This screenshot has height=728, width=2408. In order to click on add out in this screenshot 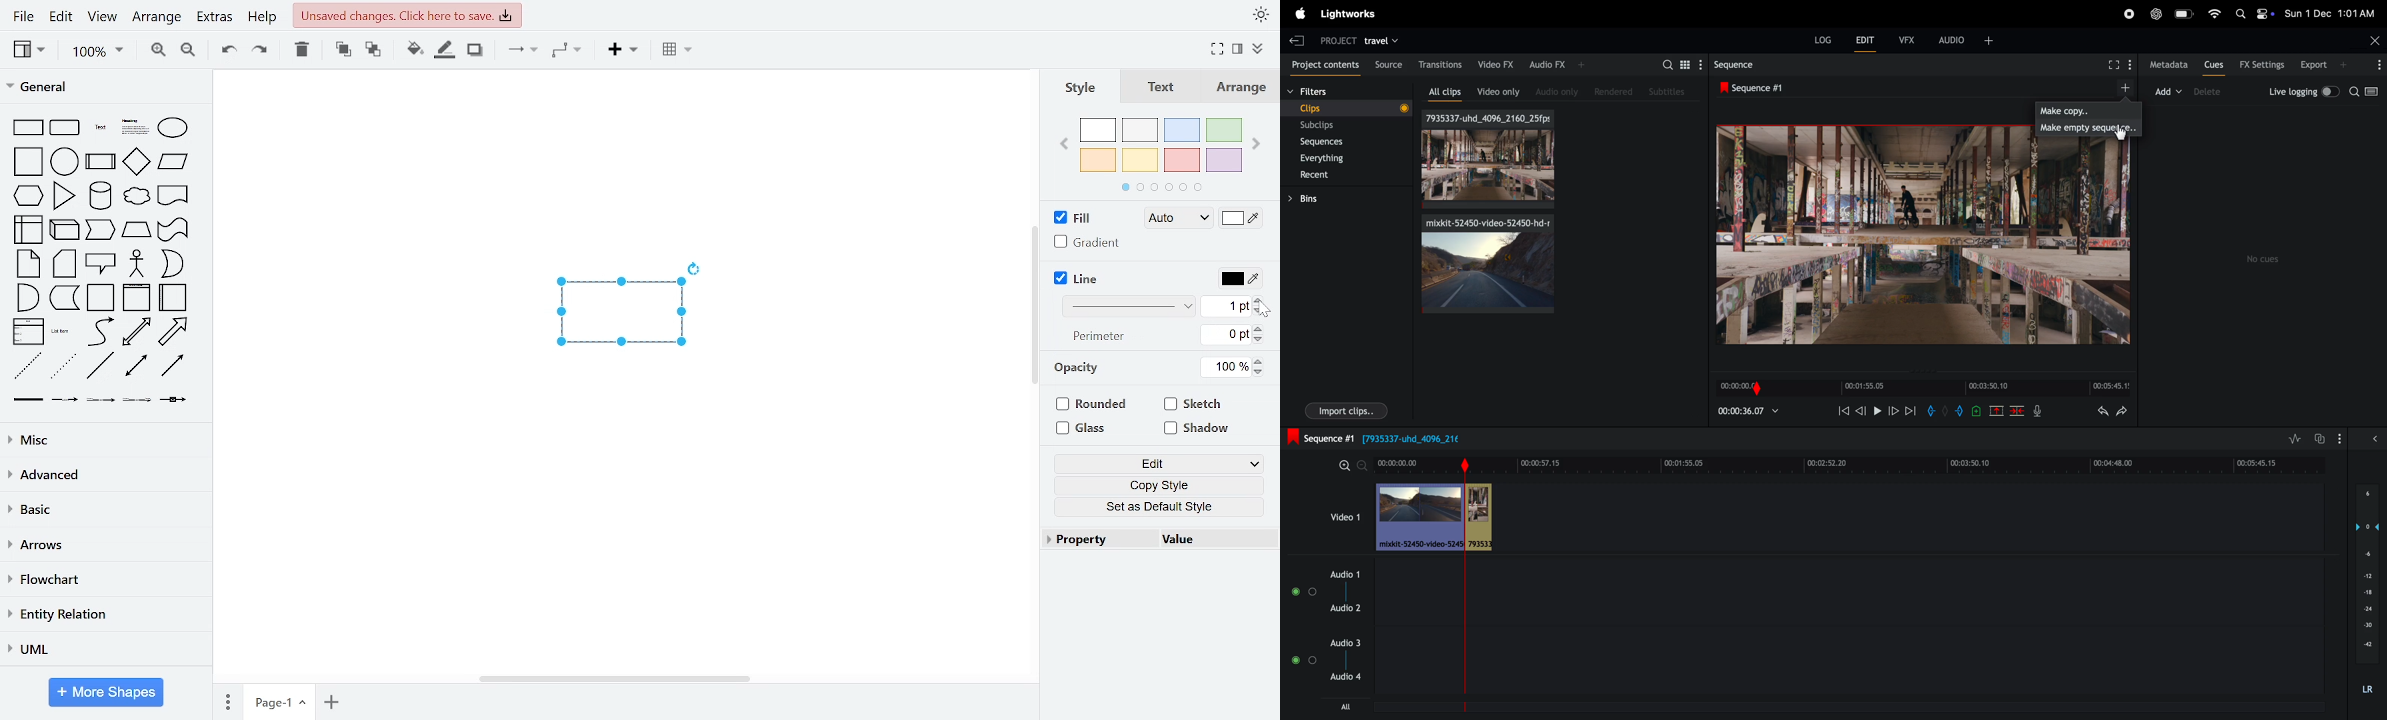, I will do `click(1959, 410)`.